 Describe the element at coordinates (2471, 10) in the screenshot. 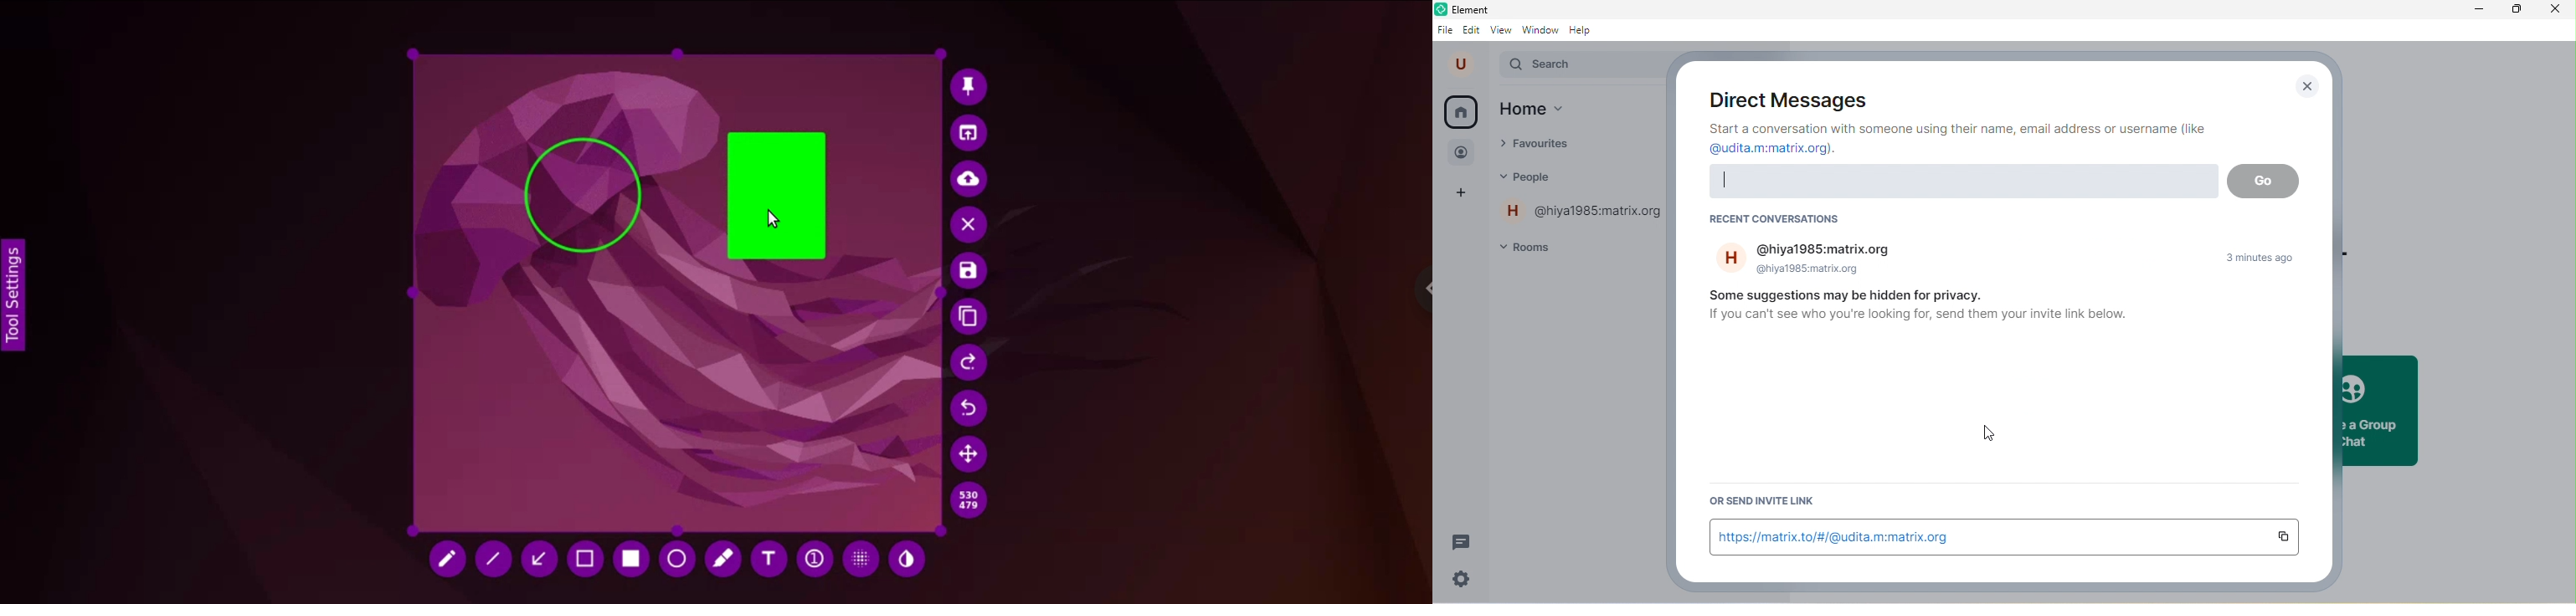

I see `minimize` at that location.